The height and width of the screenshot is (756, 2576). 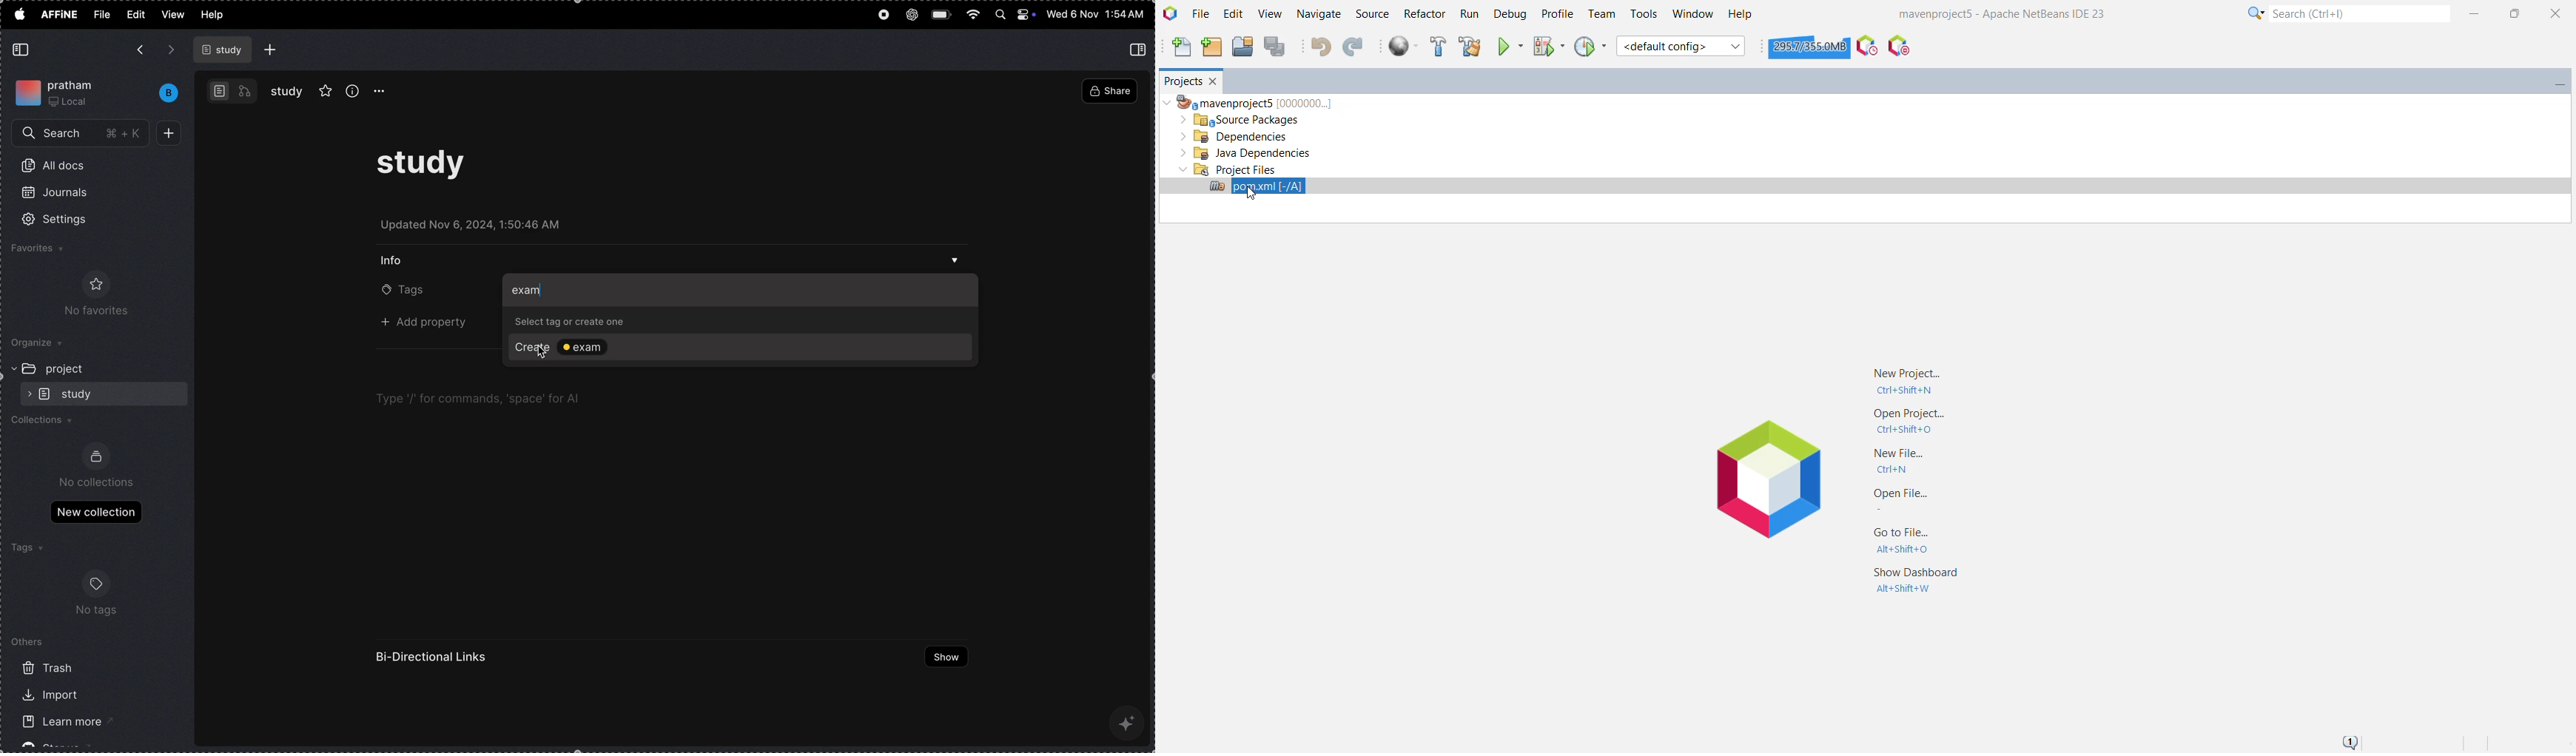 What do you see at coordinates (48, 668) in the screenshot?
I see `trash` at bounding box center [48, 668].